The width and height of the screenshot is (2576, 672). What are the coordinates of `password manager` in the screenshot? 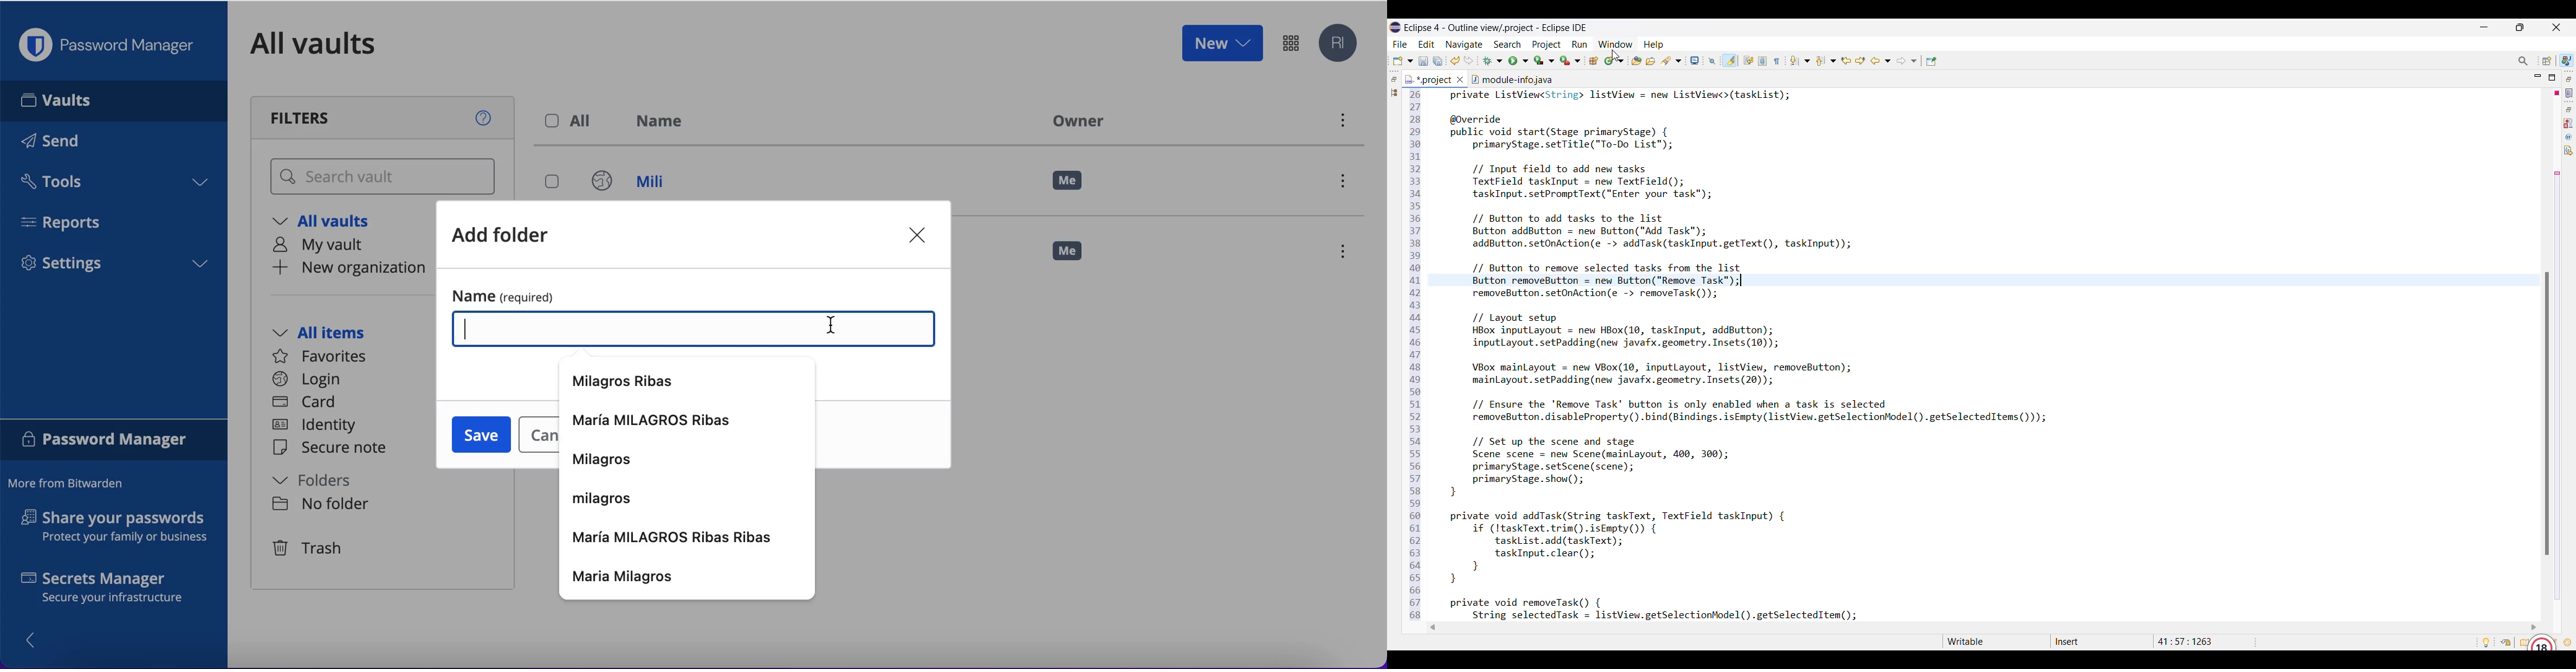 It's located at (1291, 42).